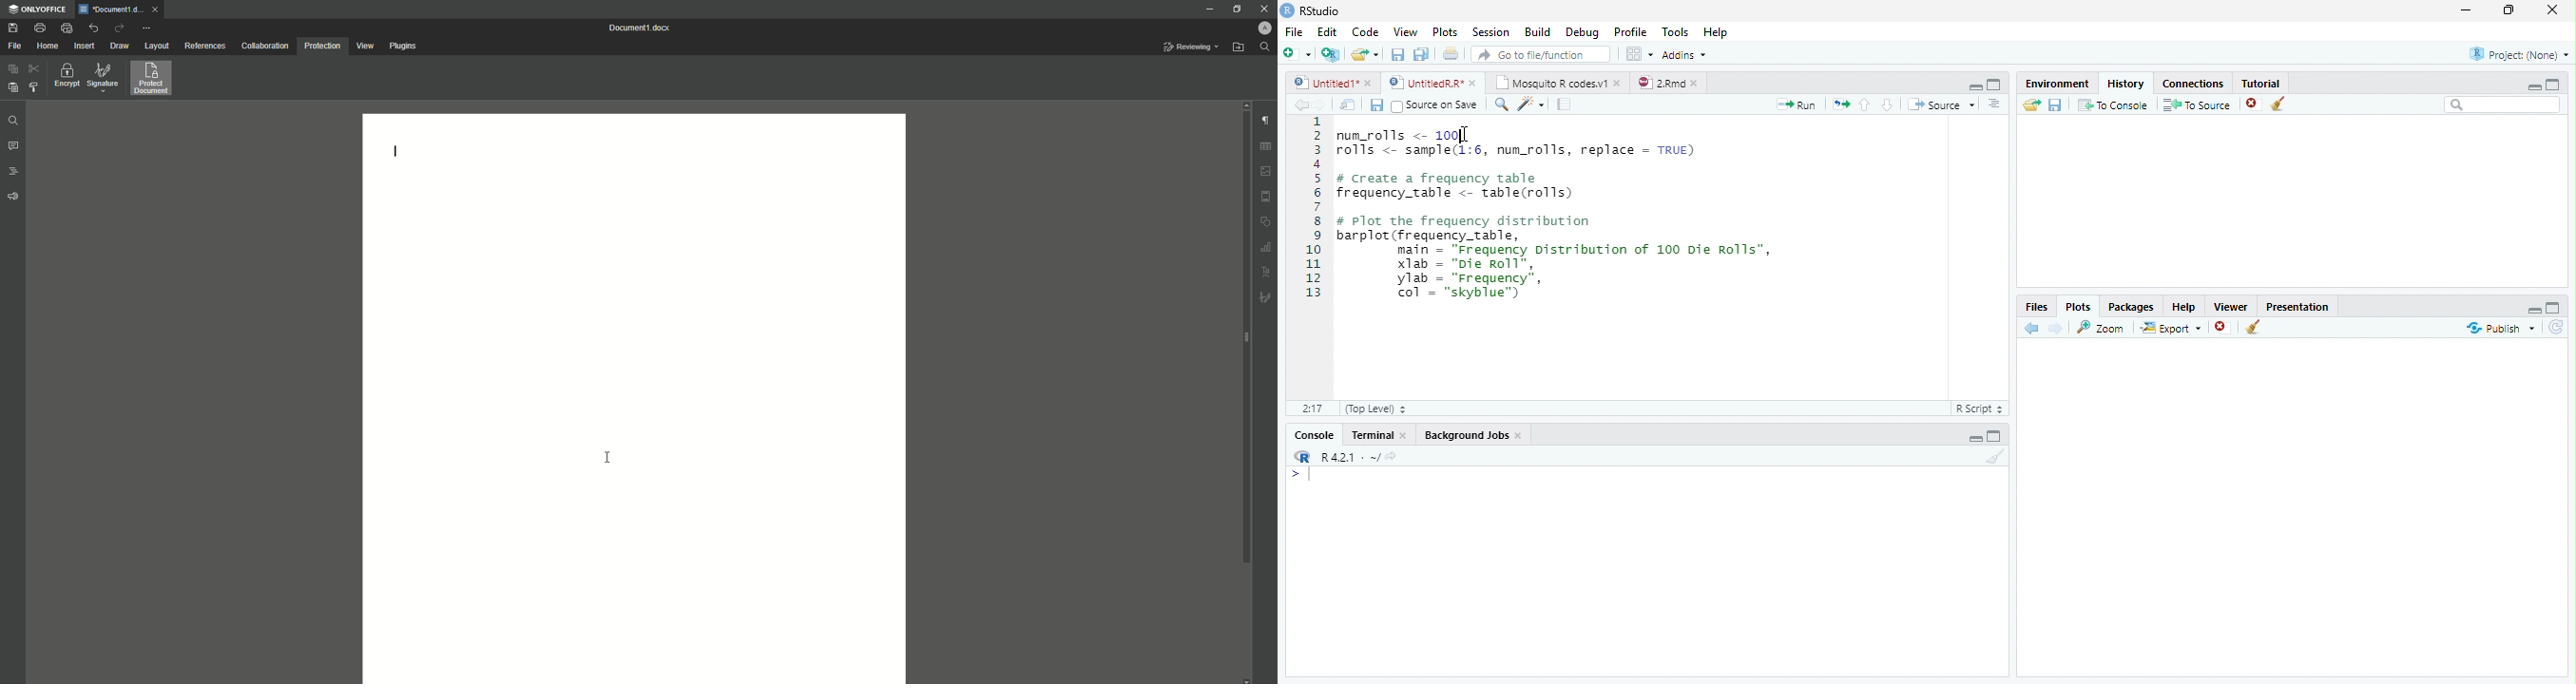 The width and height of the screenshot is (2576, 700). What do you see at coordinates (1267, 222) in the screenshot?
I see `Shape settings` at bounding box center [1267, 222].